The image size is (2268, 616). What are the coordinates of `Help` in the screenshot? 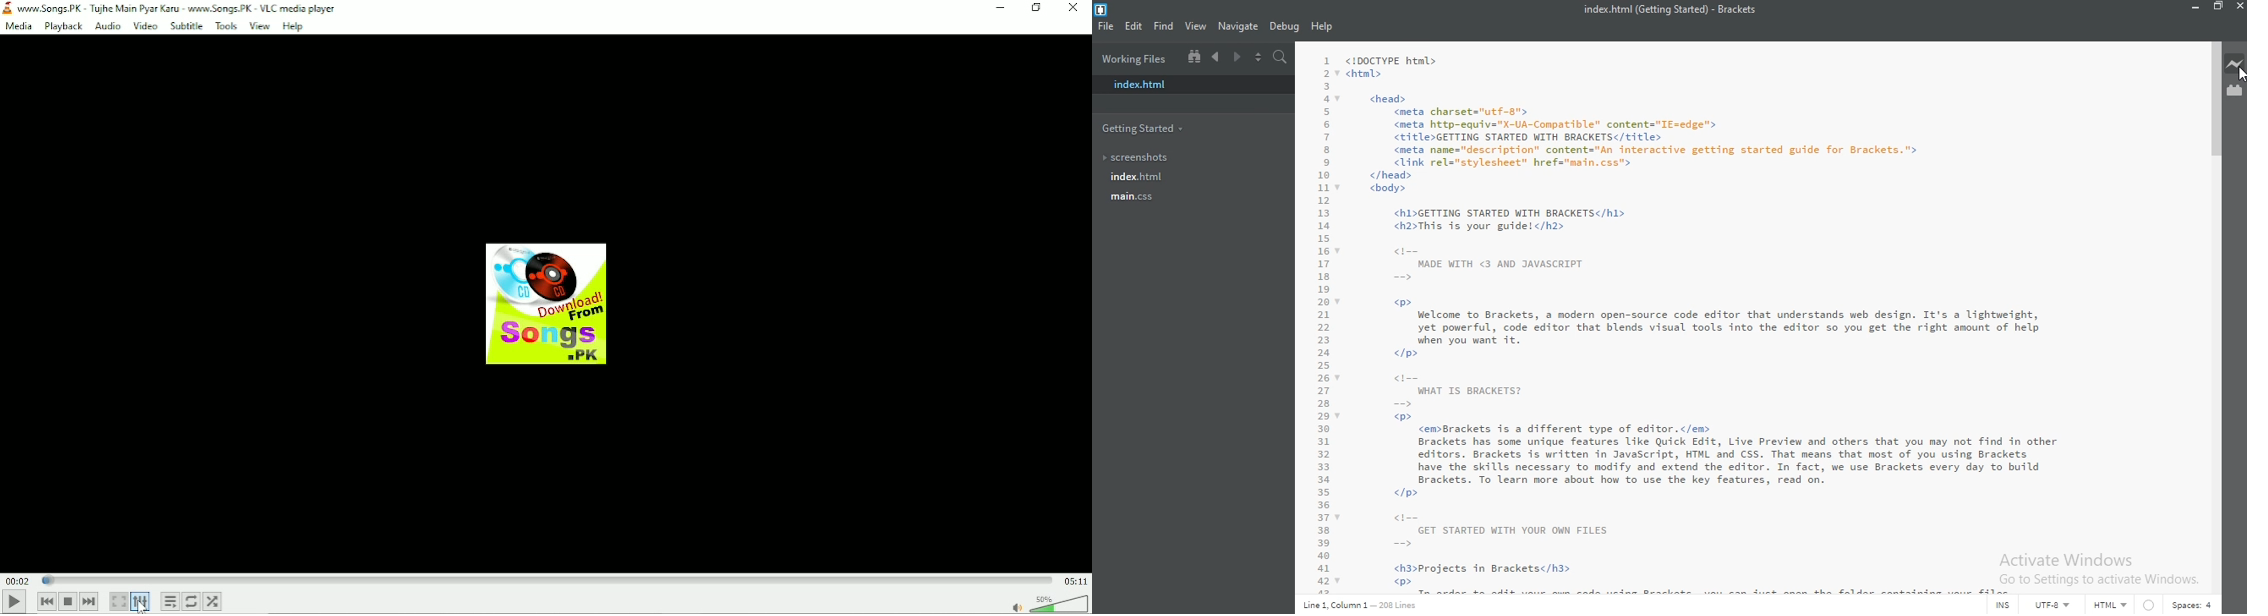 It's located at (293, 26).